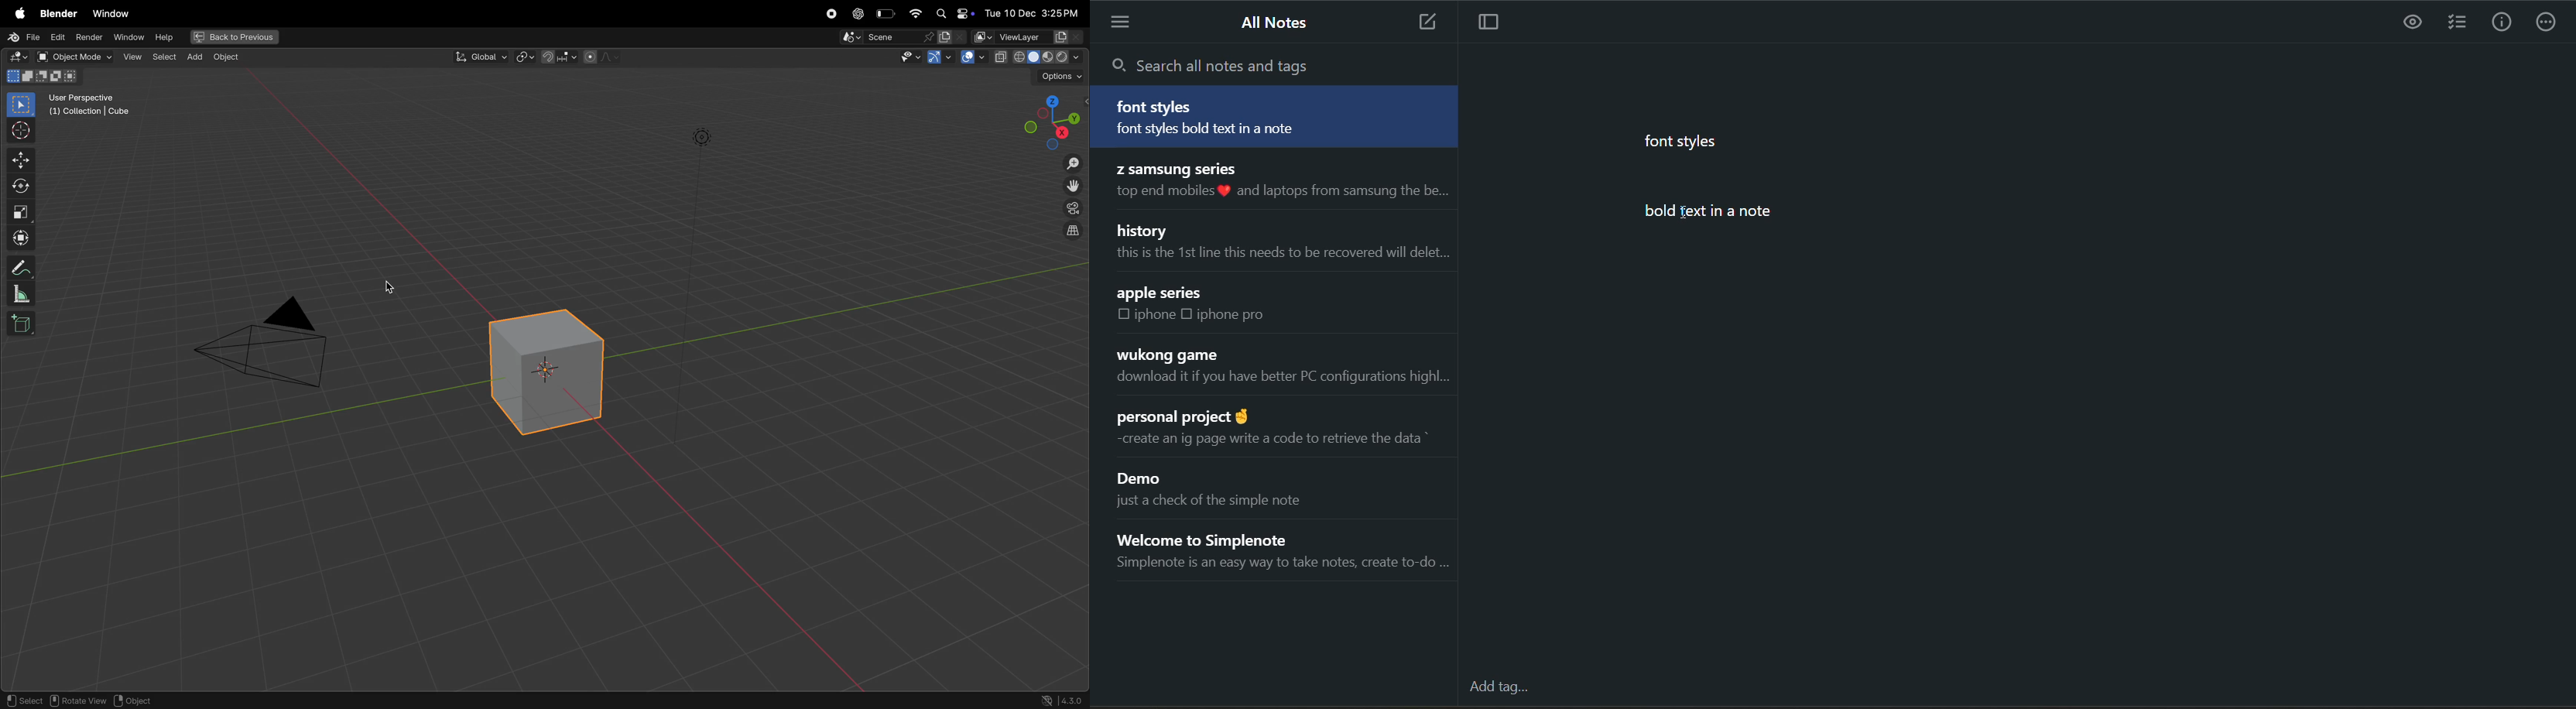  I want to click on info, so click(2501, 24).